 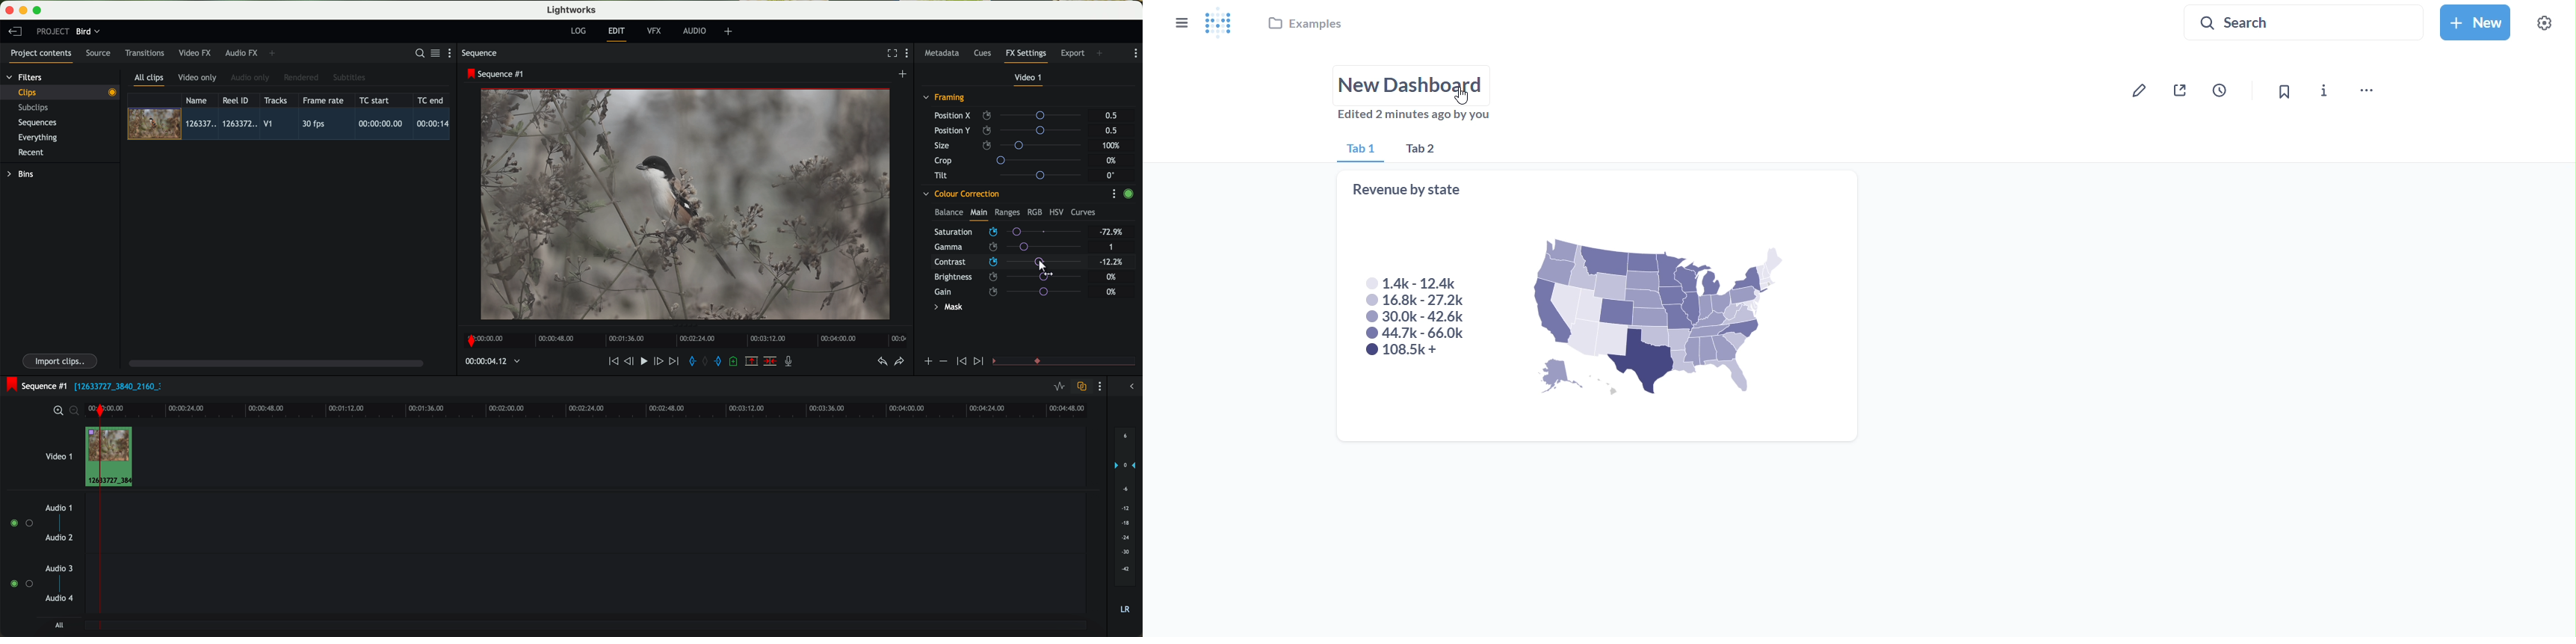 I want to click on TC start, so click(x=375, y=100).